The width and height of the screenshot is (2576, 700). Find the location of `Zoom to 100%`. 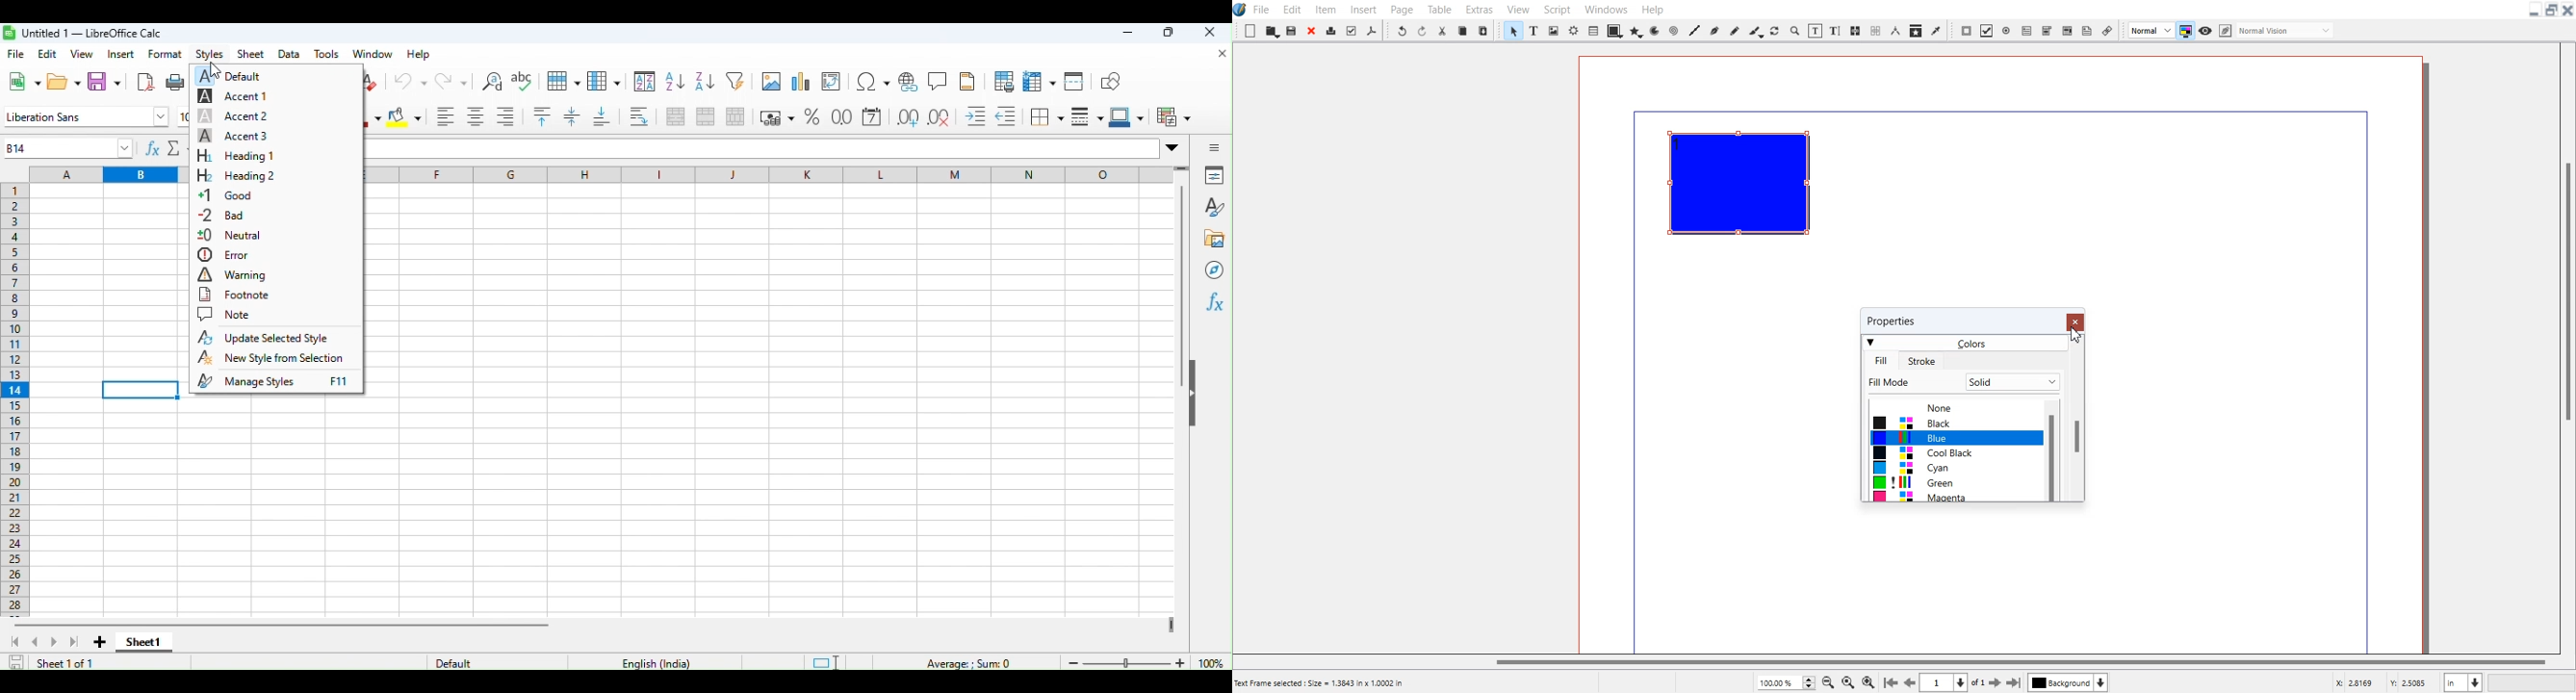

Zoom to 100% is located at coordinates (1848, 682).